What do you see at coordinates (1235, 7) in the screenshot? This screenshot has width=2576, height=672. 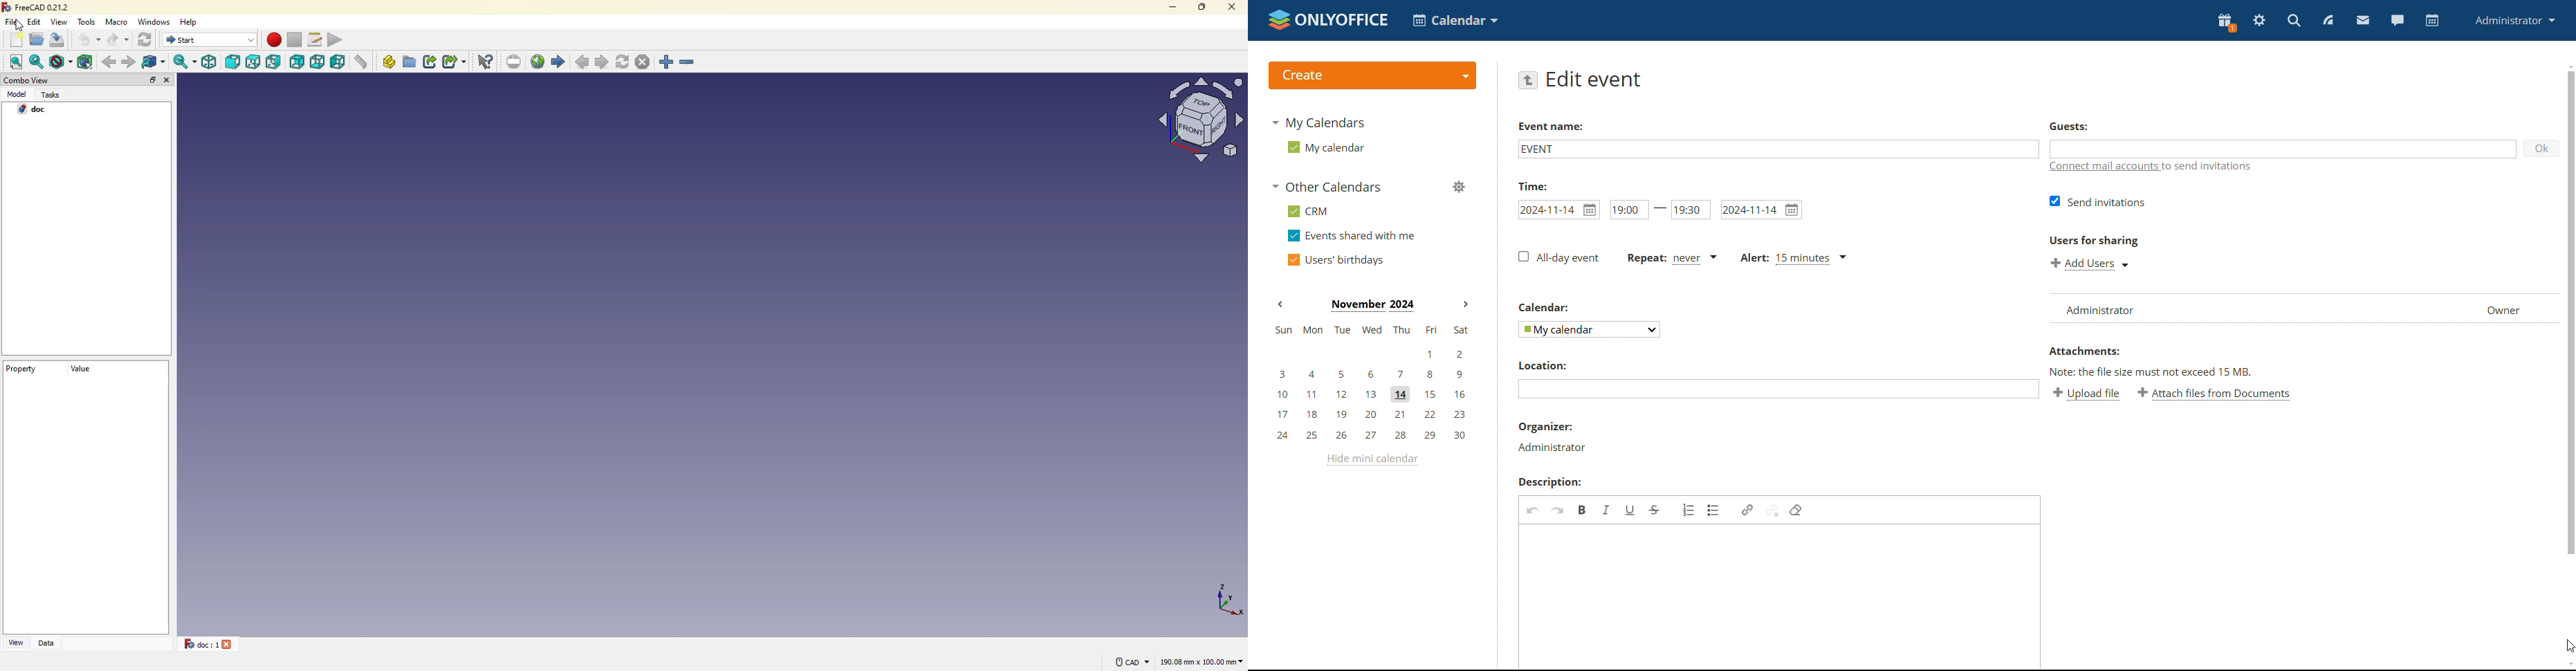 I see `close` at bounding box center [1235, 7].